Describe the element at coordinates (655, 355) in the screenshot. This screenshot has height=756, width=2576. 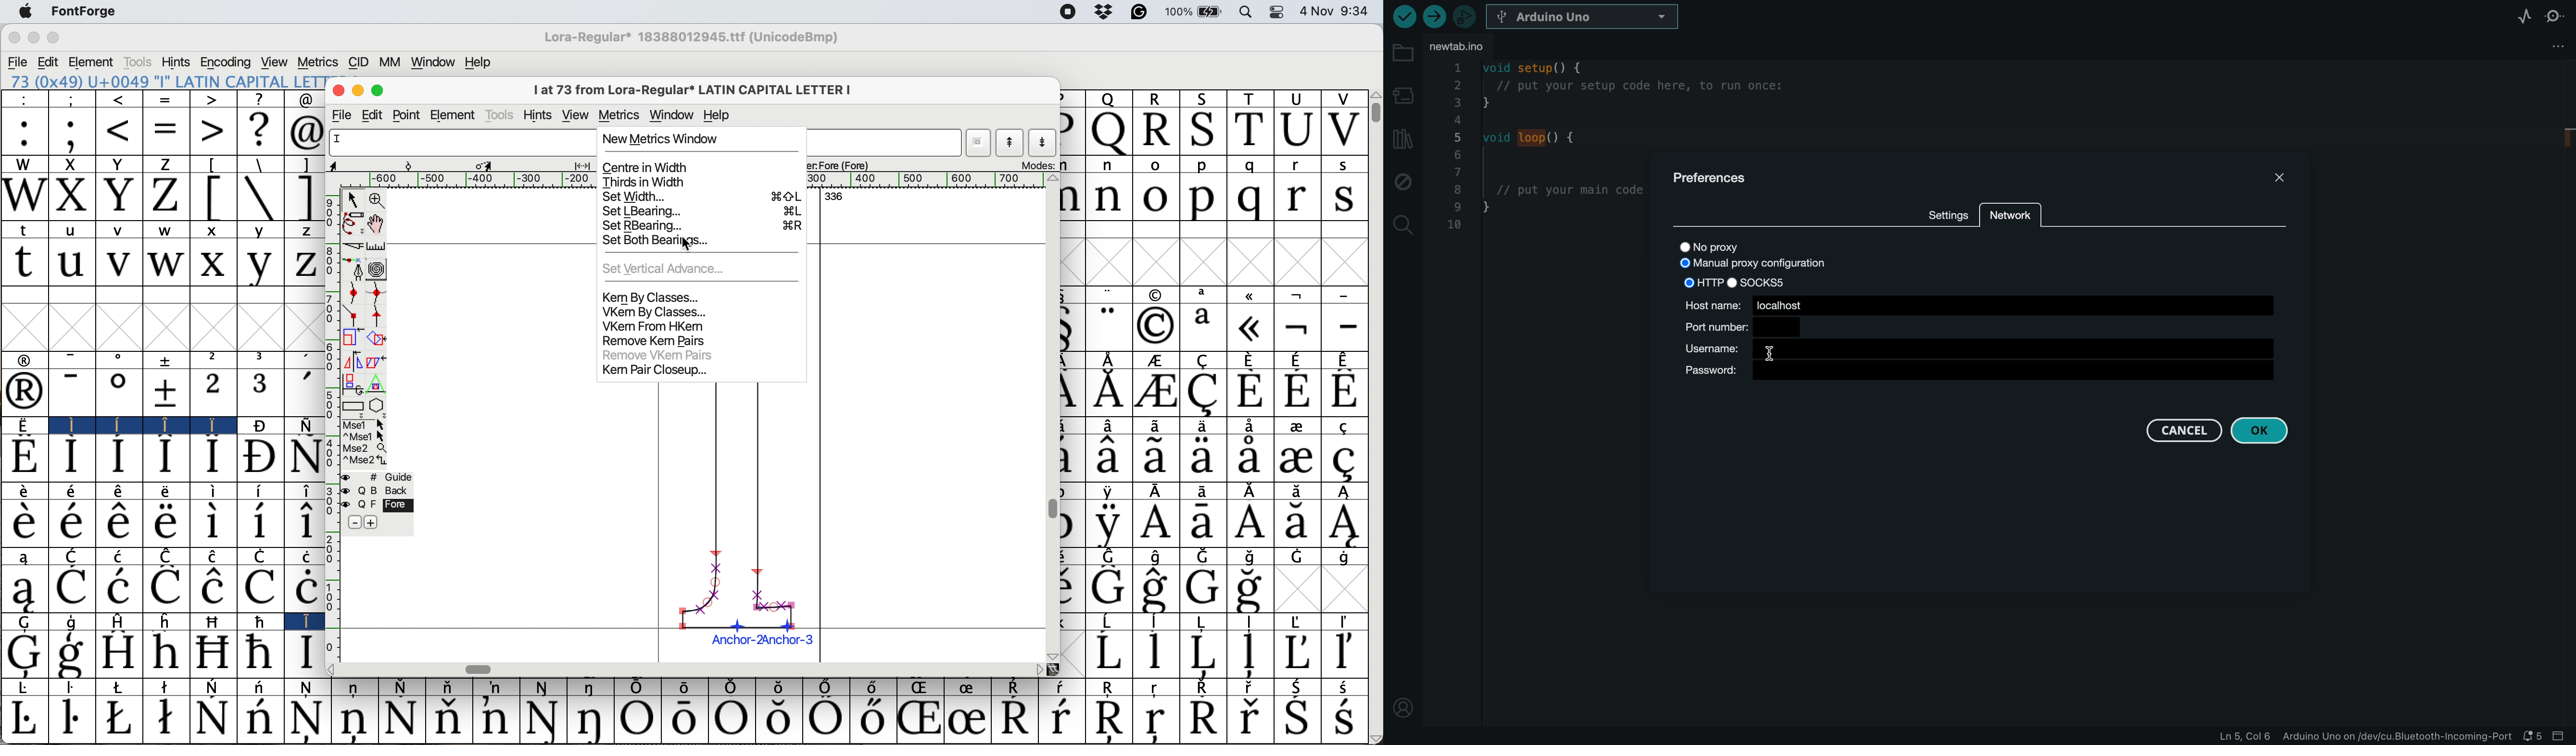
I see `remove vekm pairs` at that location.